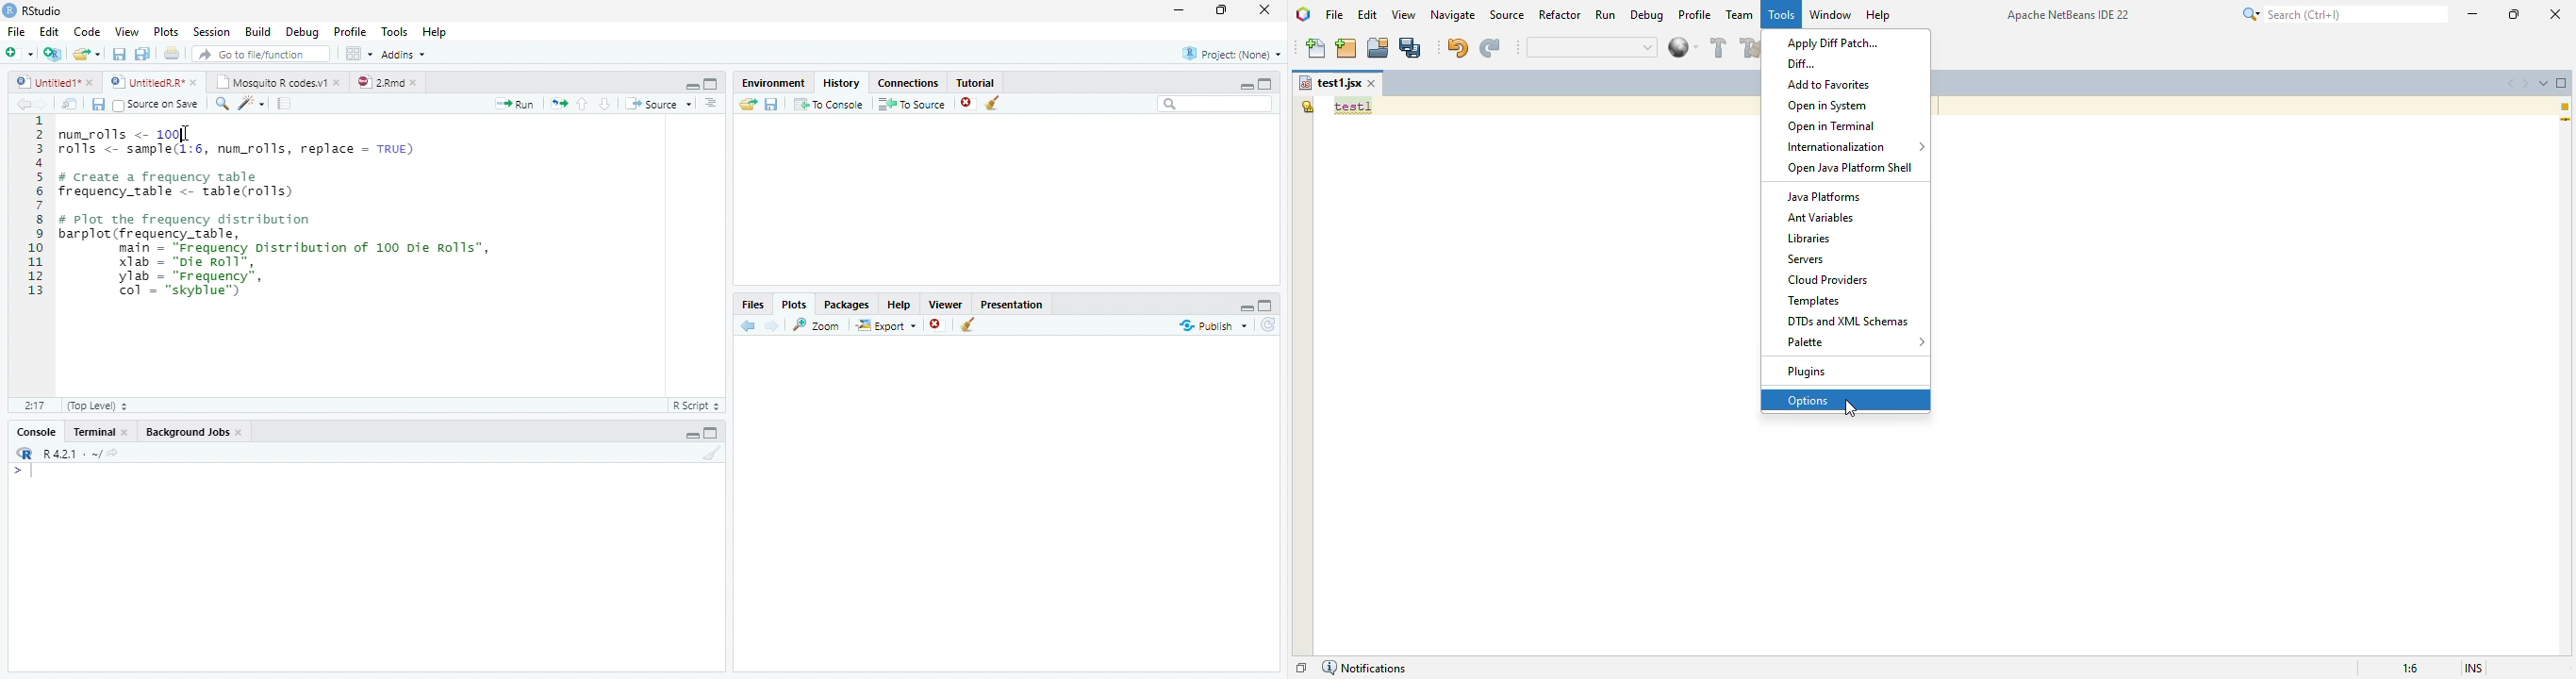  Describe the element at coordinates (142, 54) in the screenshot. I see `Save all open files` at that location.